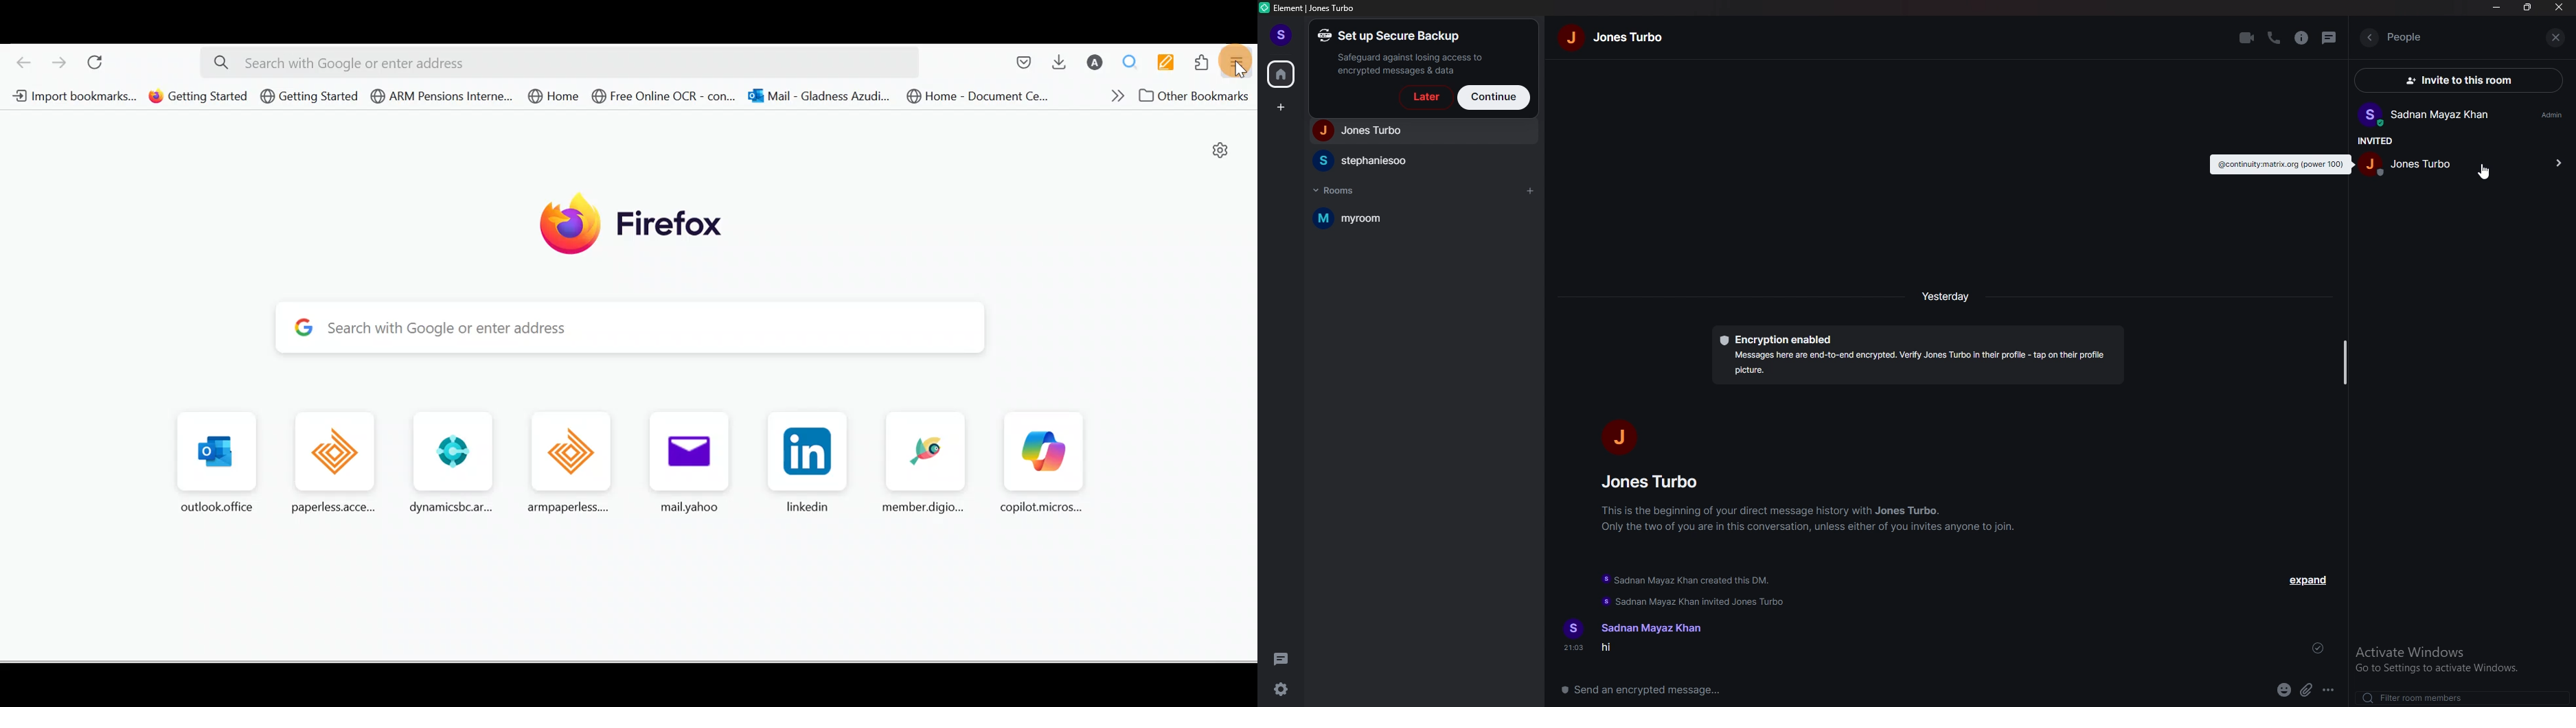 The width and height of the screenshot is (2576, 728). I want to click on encryption description, so click(1917, 356).